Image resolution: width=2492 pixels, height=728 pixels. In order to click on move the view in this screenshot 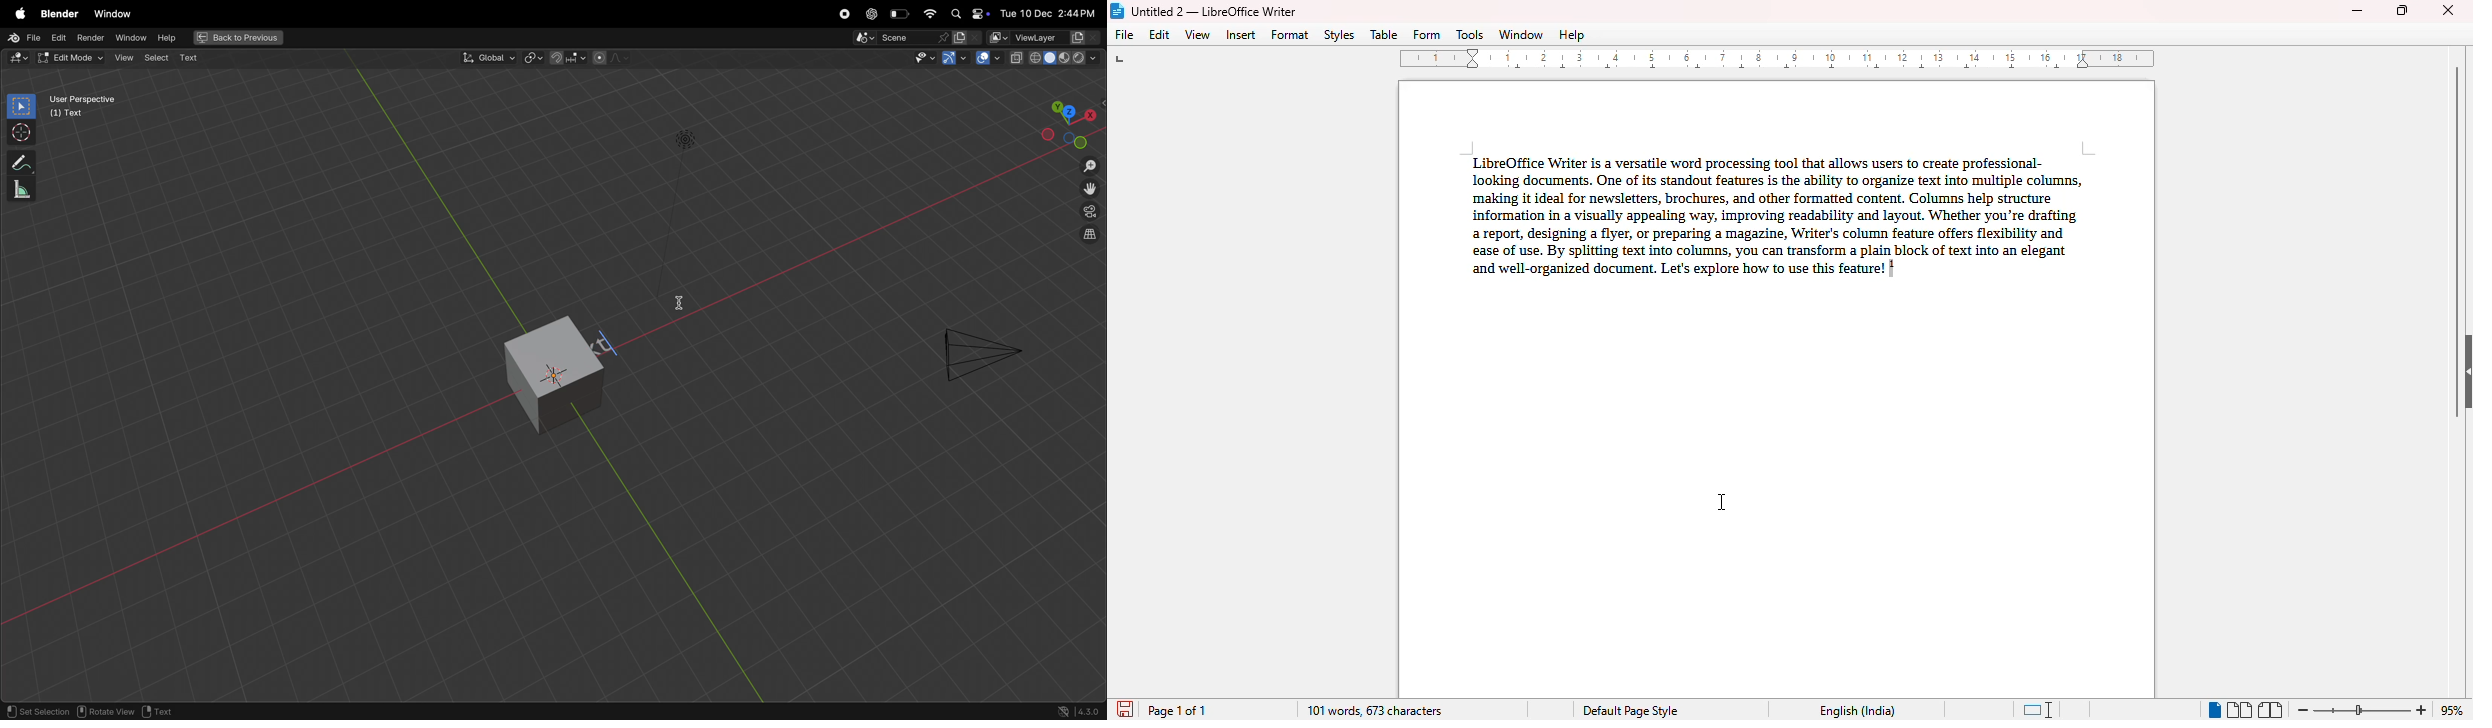, I will do `click(1089, 190)`.